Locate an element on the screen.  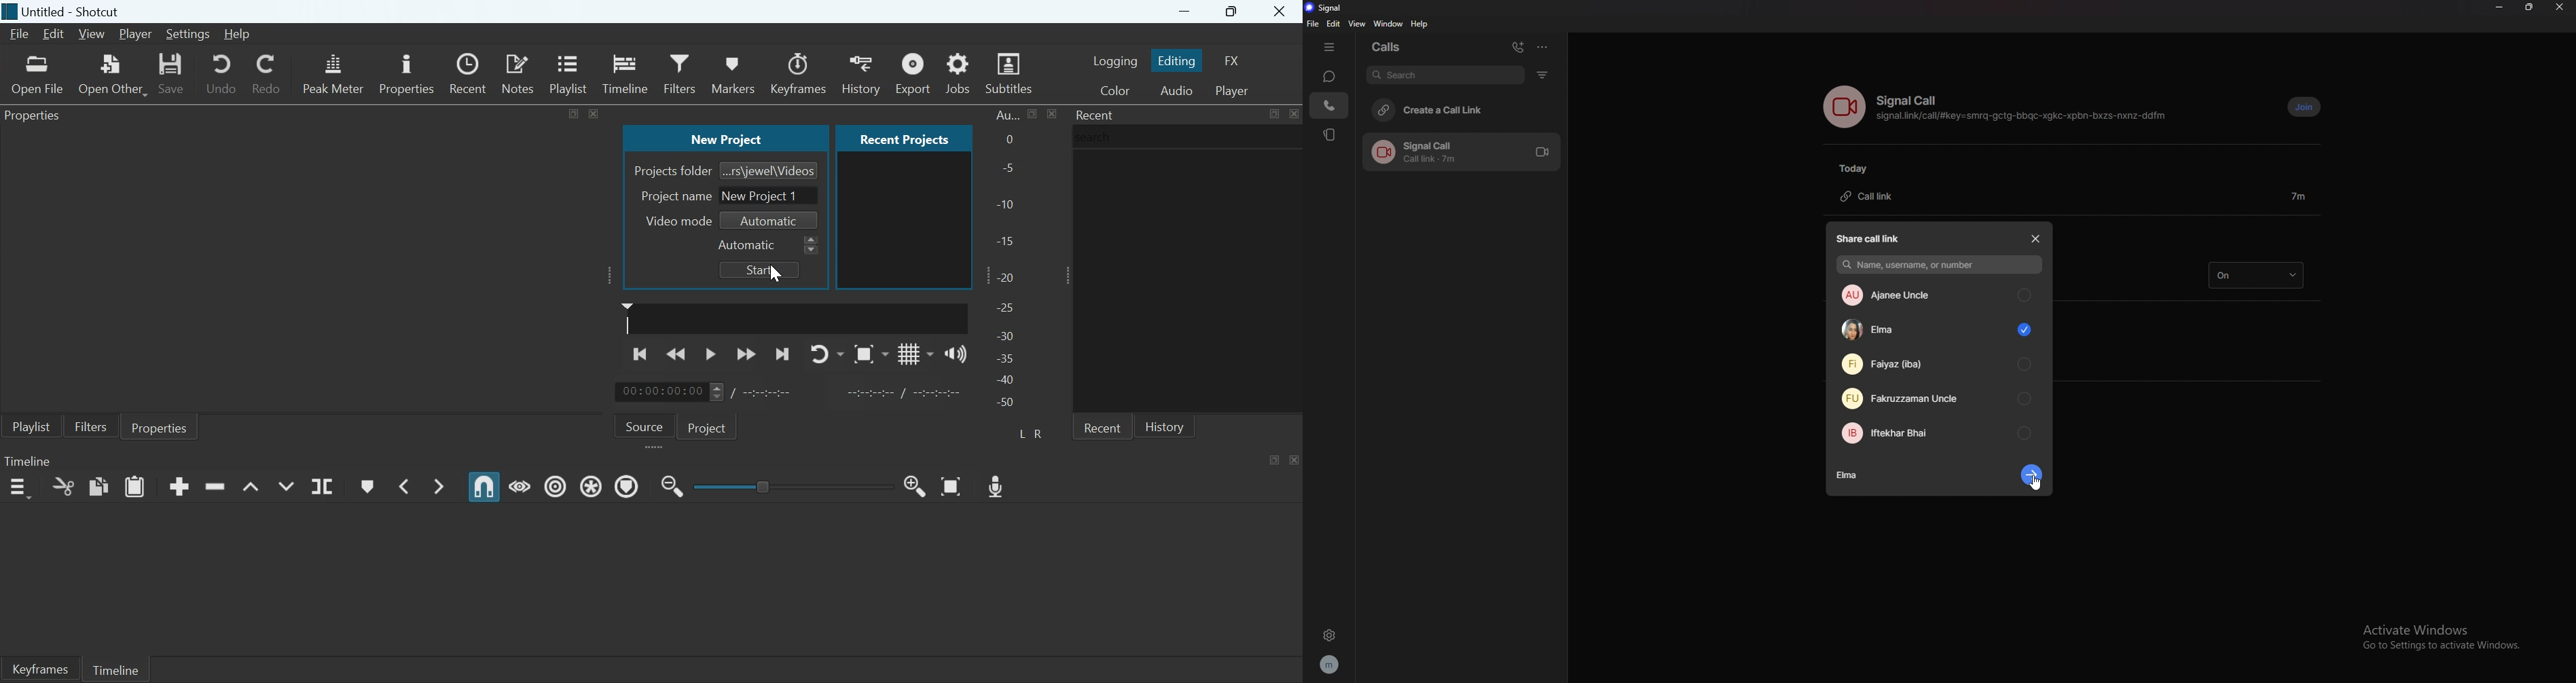
add call is located at coordinates (1518, 46).